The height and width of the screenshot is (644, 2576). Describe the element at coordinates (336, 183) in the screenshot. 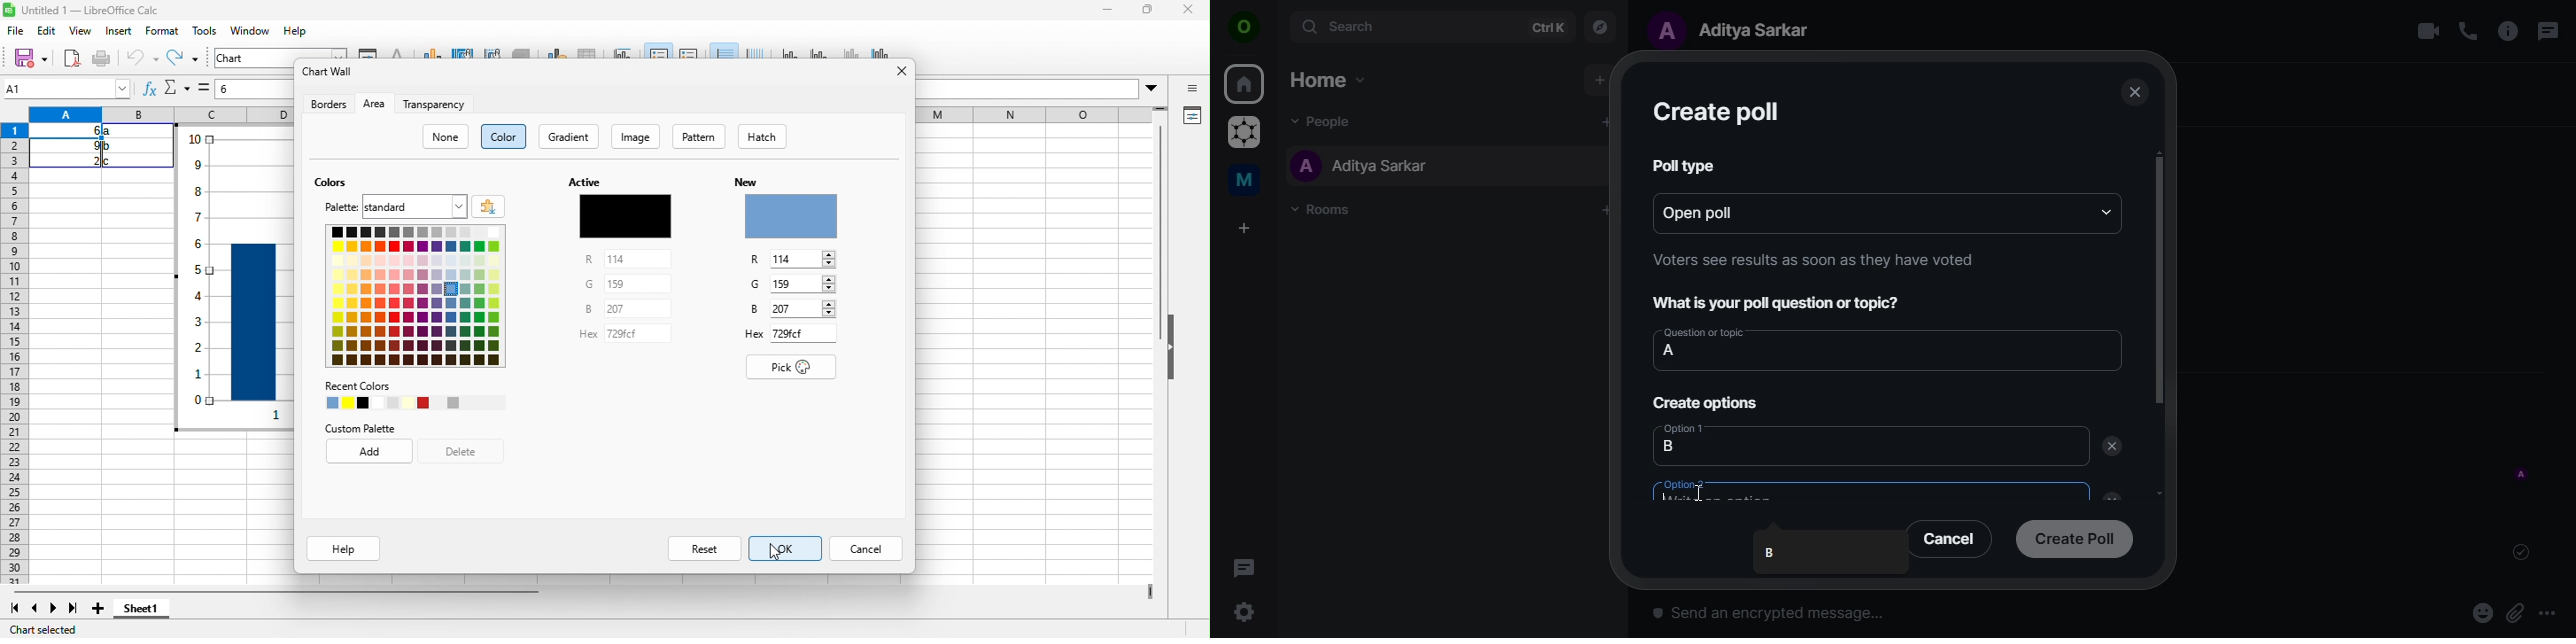

I see `colors` at that location.